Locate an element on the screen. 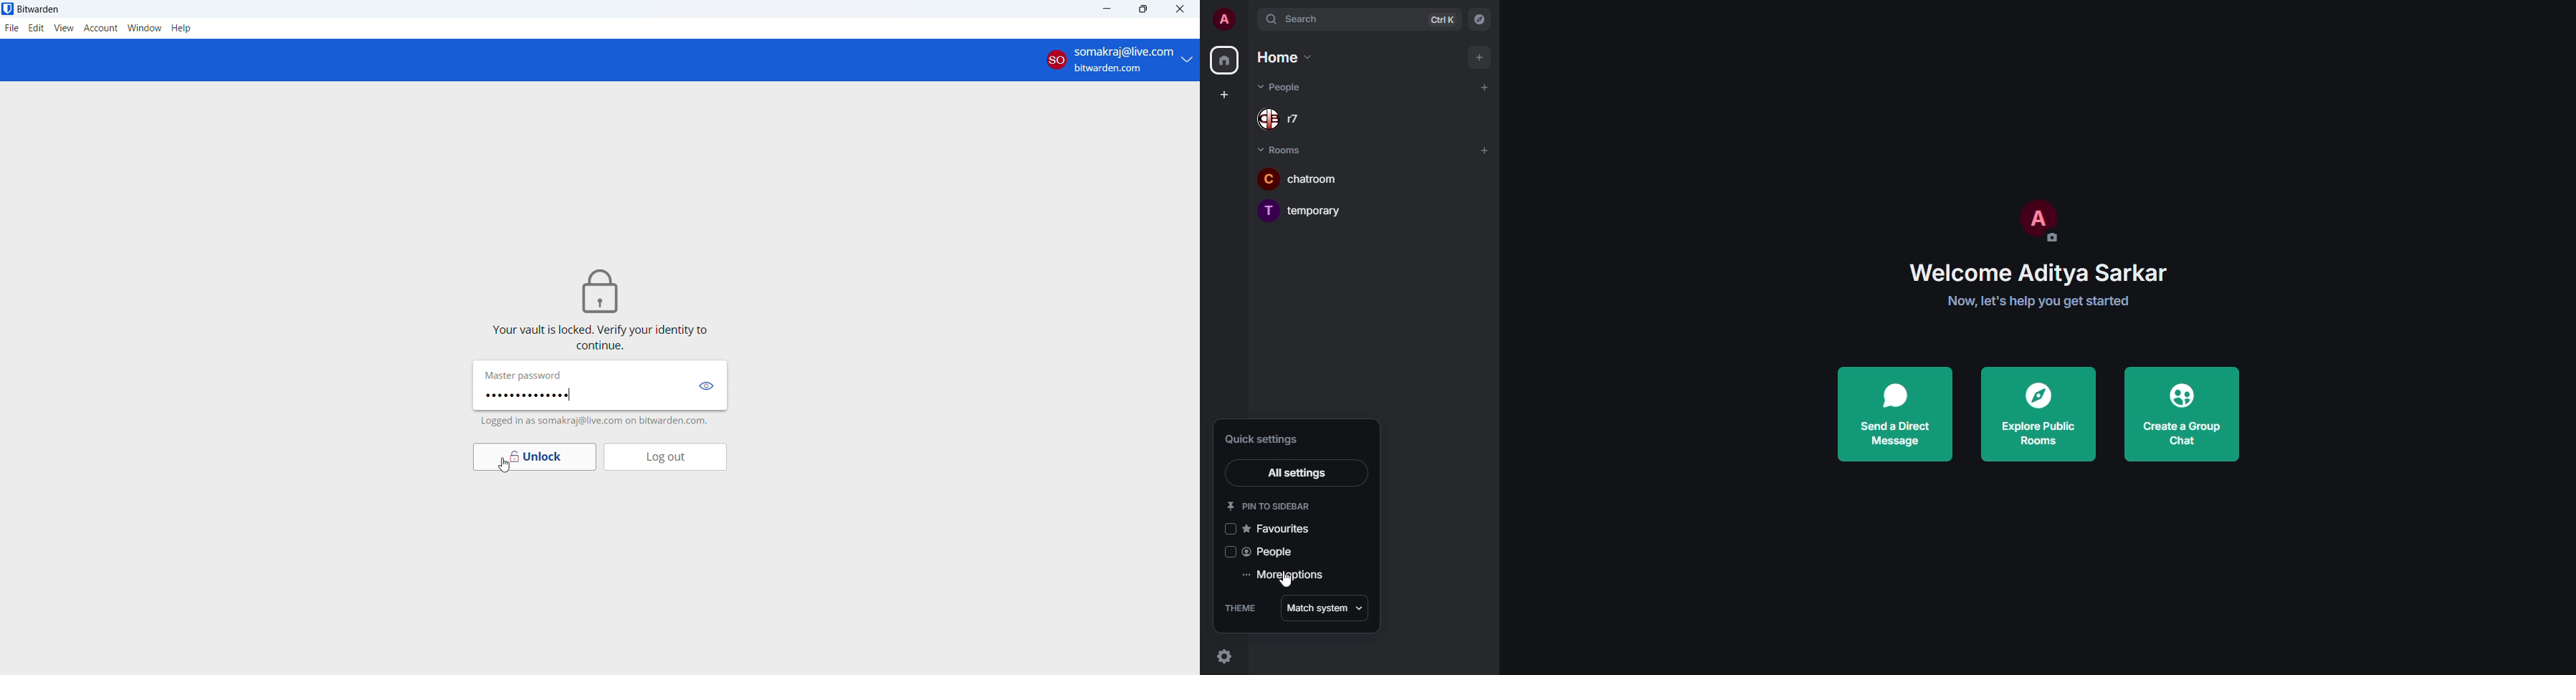  home is located at coordinates (1287, 57).